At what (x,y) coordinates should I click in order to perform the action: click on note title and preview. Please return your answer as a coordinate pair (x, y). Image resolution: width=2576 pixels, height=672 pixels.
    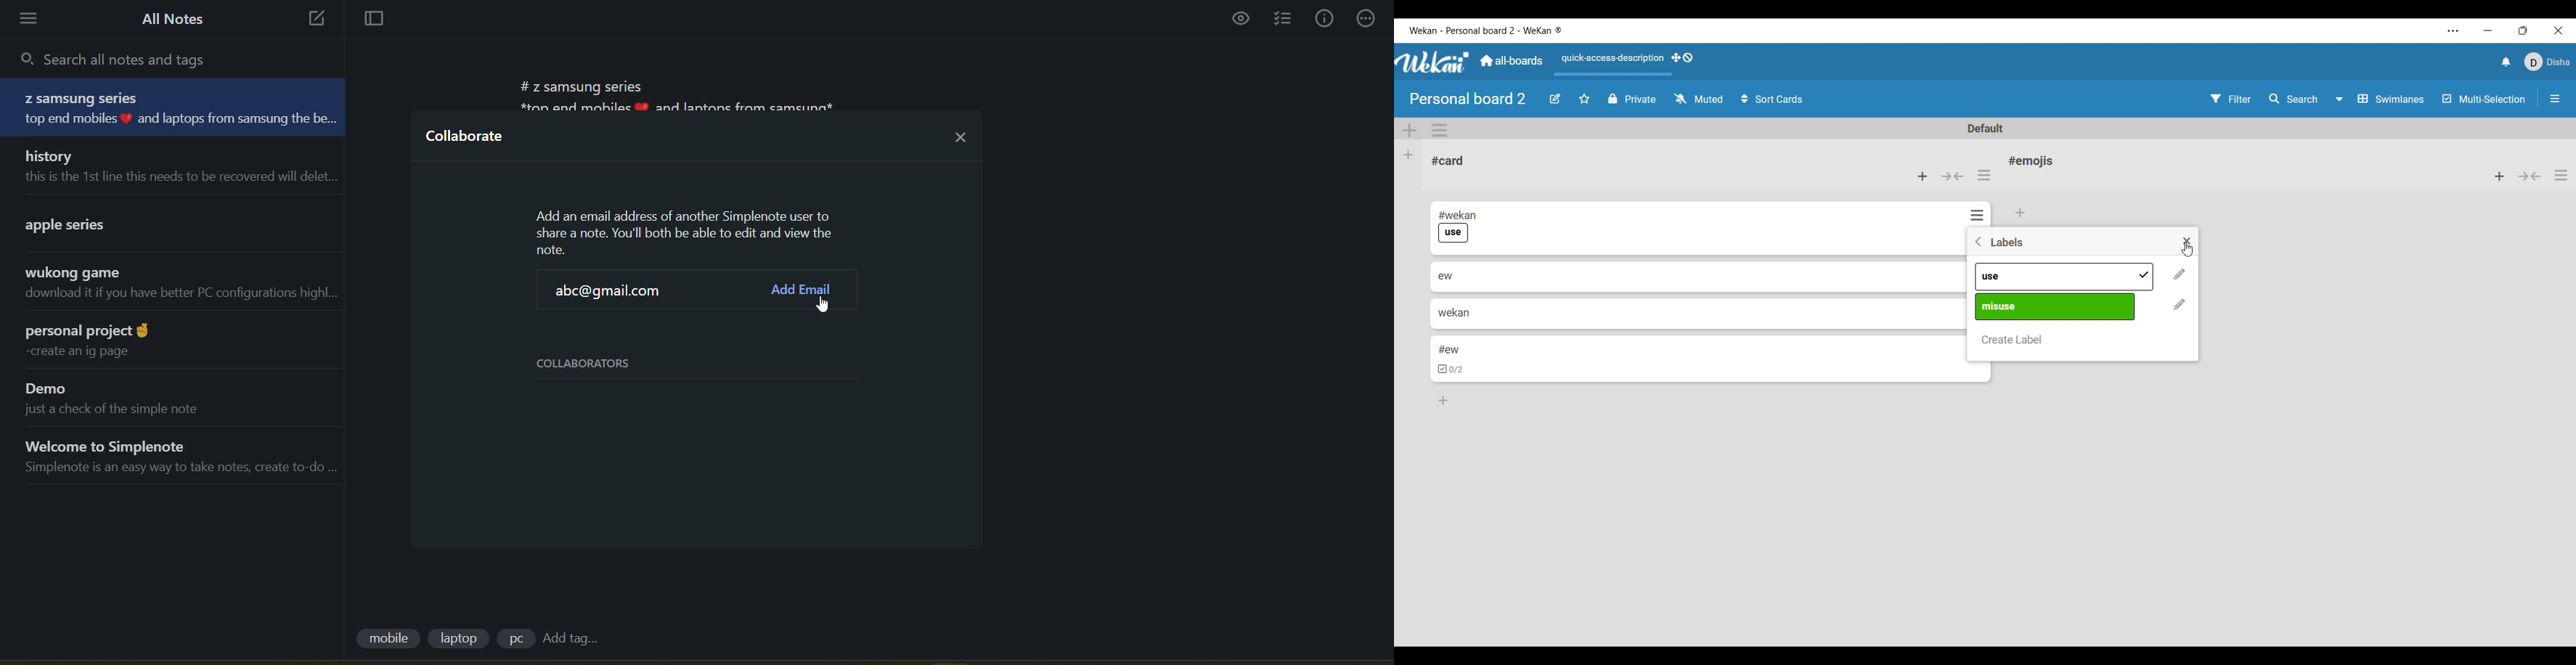
    Looking at the image, I should click on (166, 396).